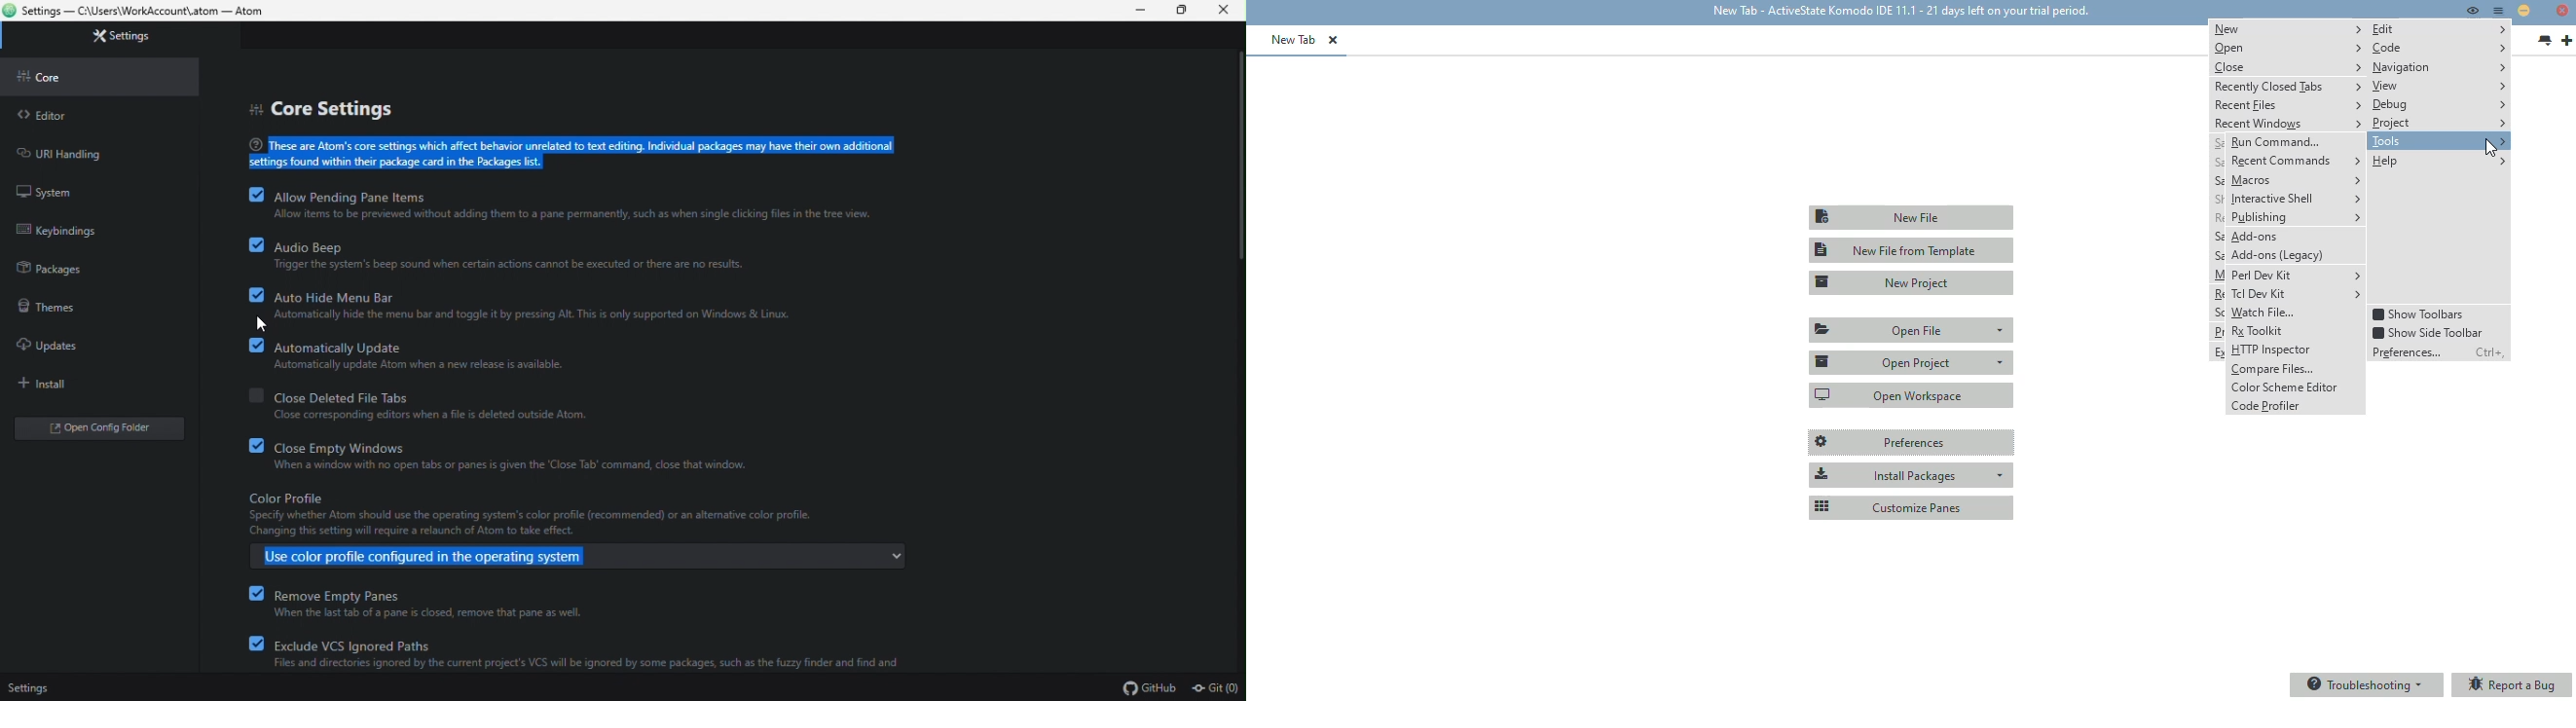 This screenshot has height=728, width=2576. What do you see at coordinates (245, 394) in the screenshot?
I see `checkbox` at bounding box center [245, 394].